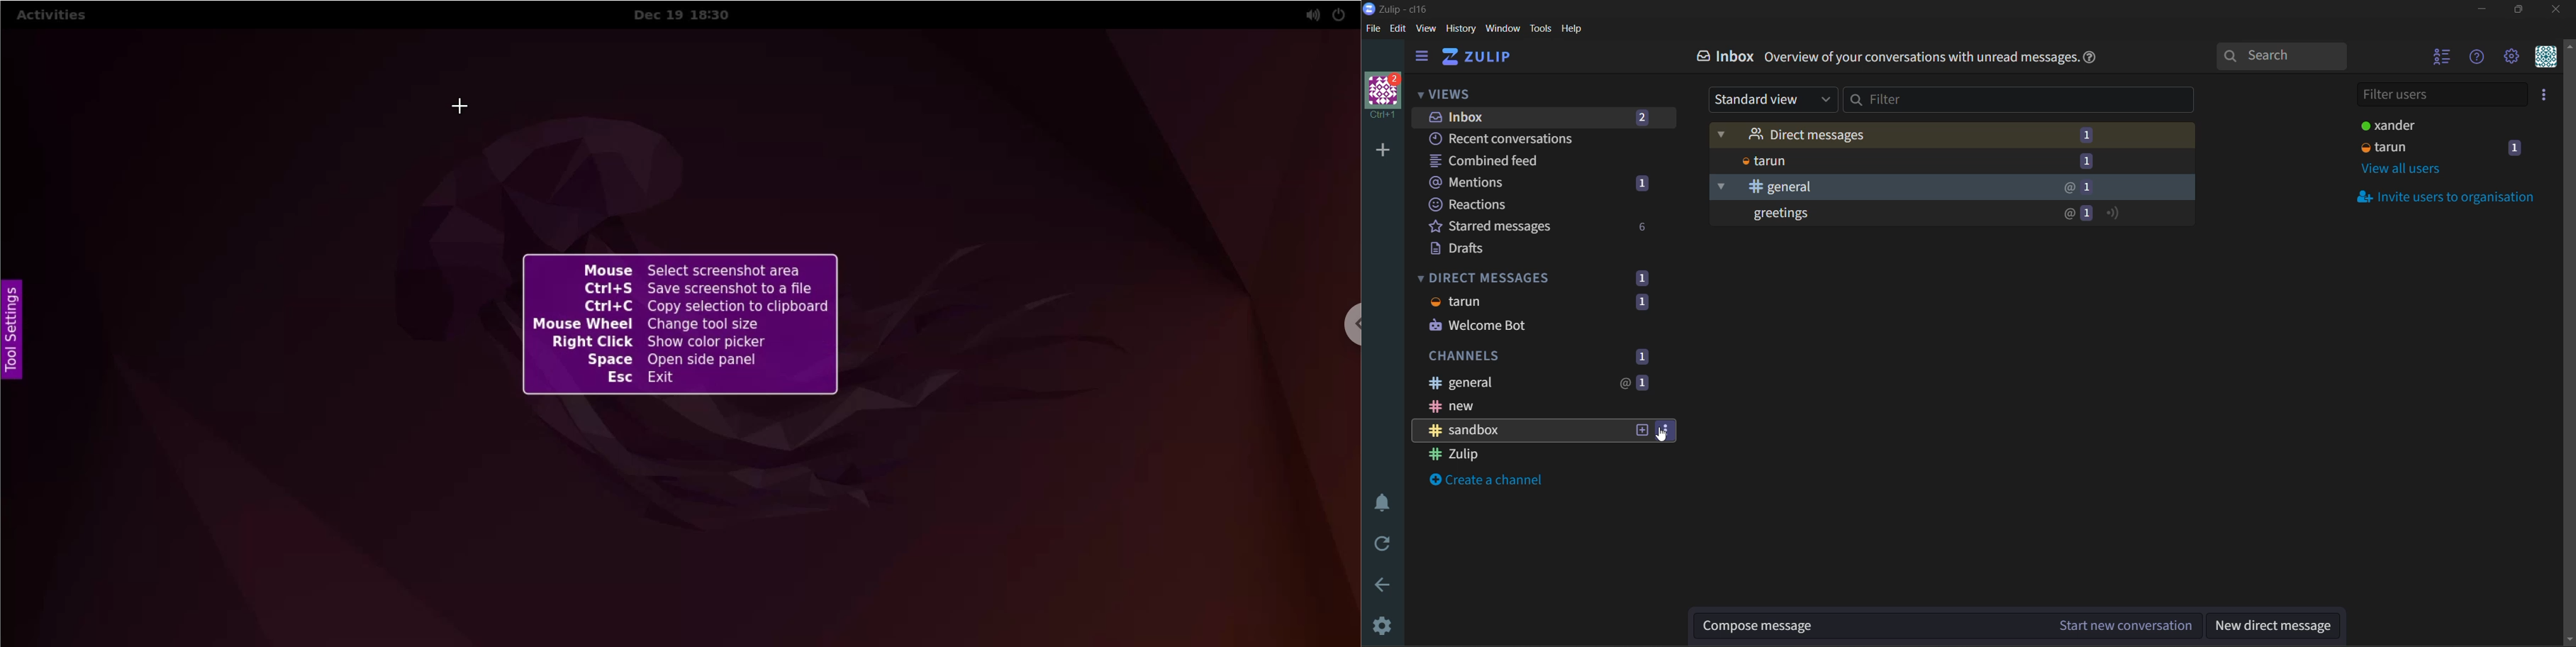 The width and height of the screenshot is (2576, 672). What do you see at coordinates (1377, 545) in the screenshot?
I see `reload` at bounding box center [1377, 545].